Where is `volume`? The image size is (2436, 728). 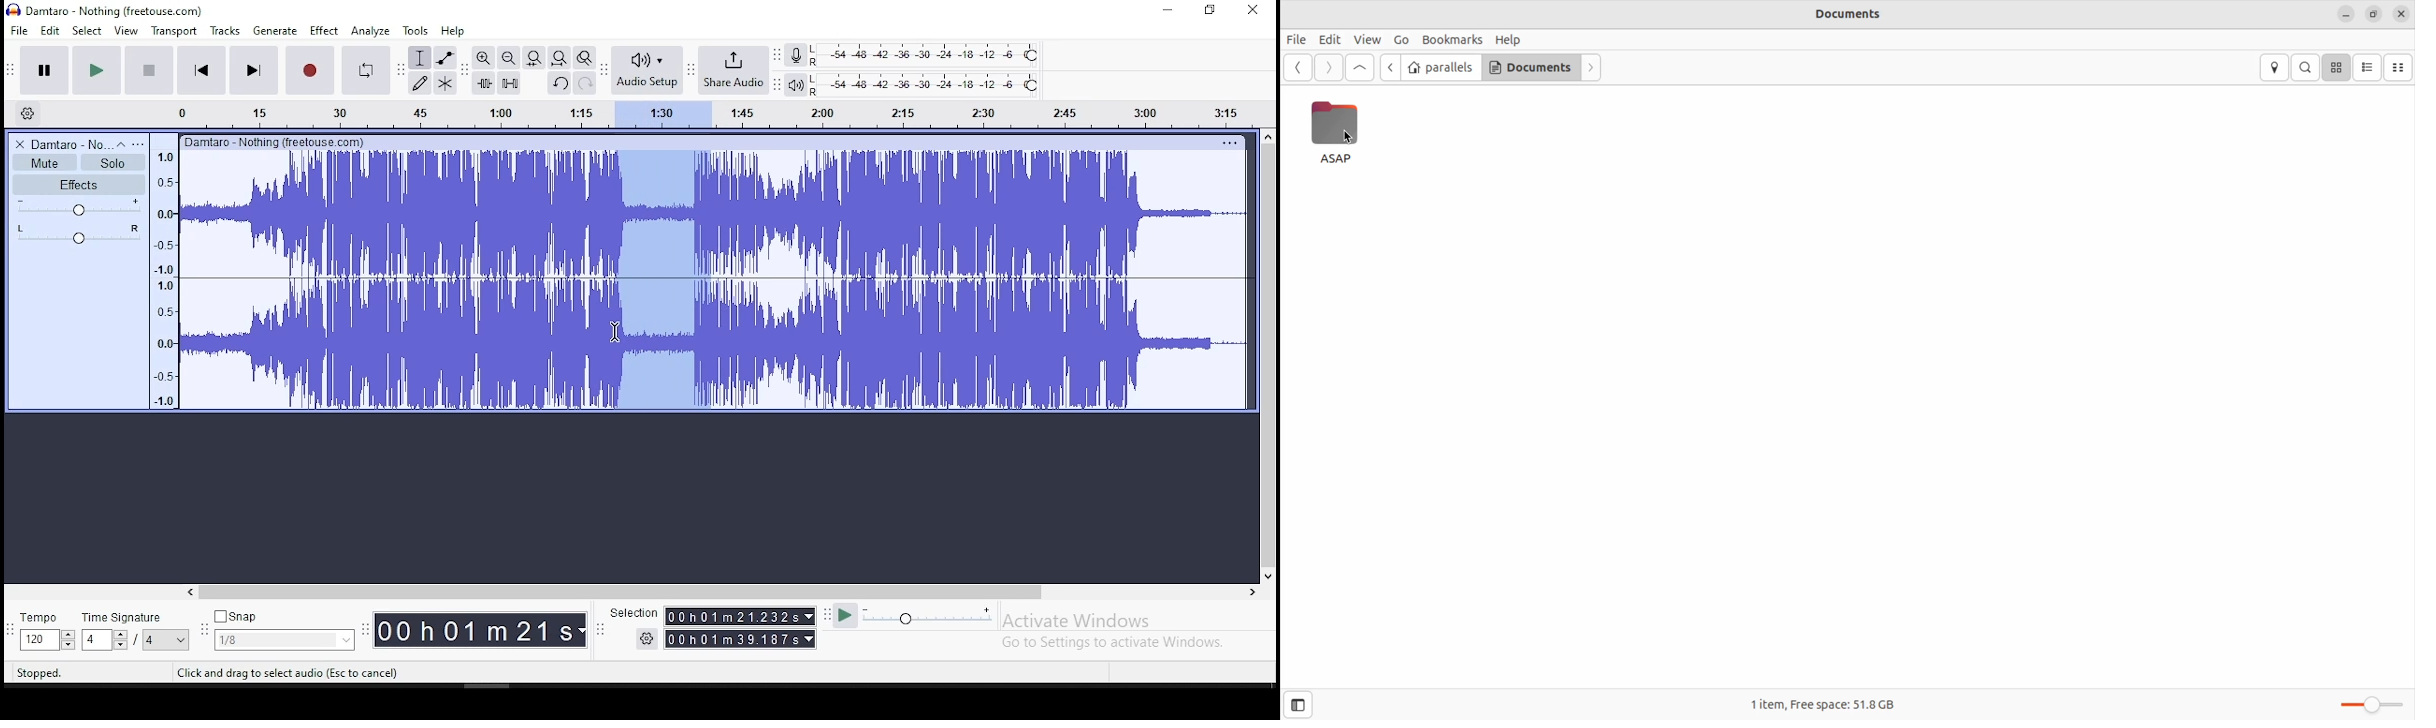 volume is located at coordinates (80, 207).